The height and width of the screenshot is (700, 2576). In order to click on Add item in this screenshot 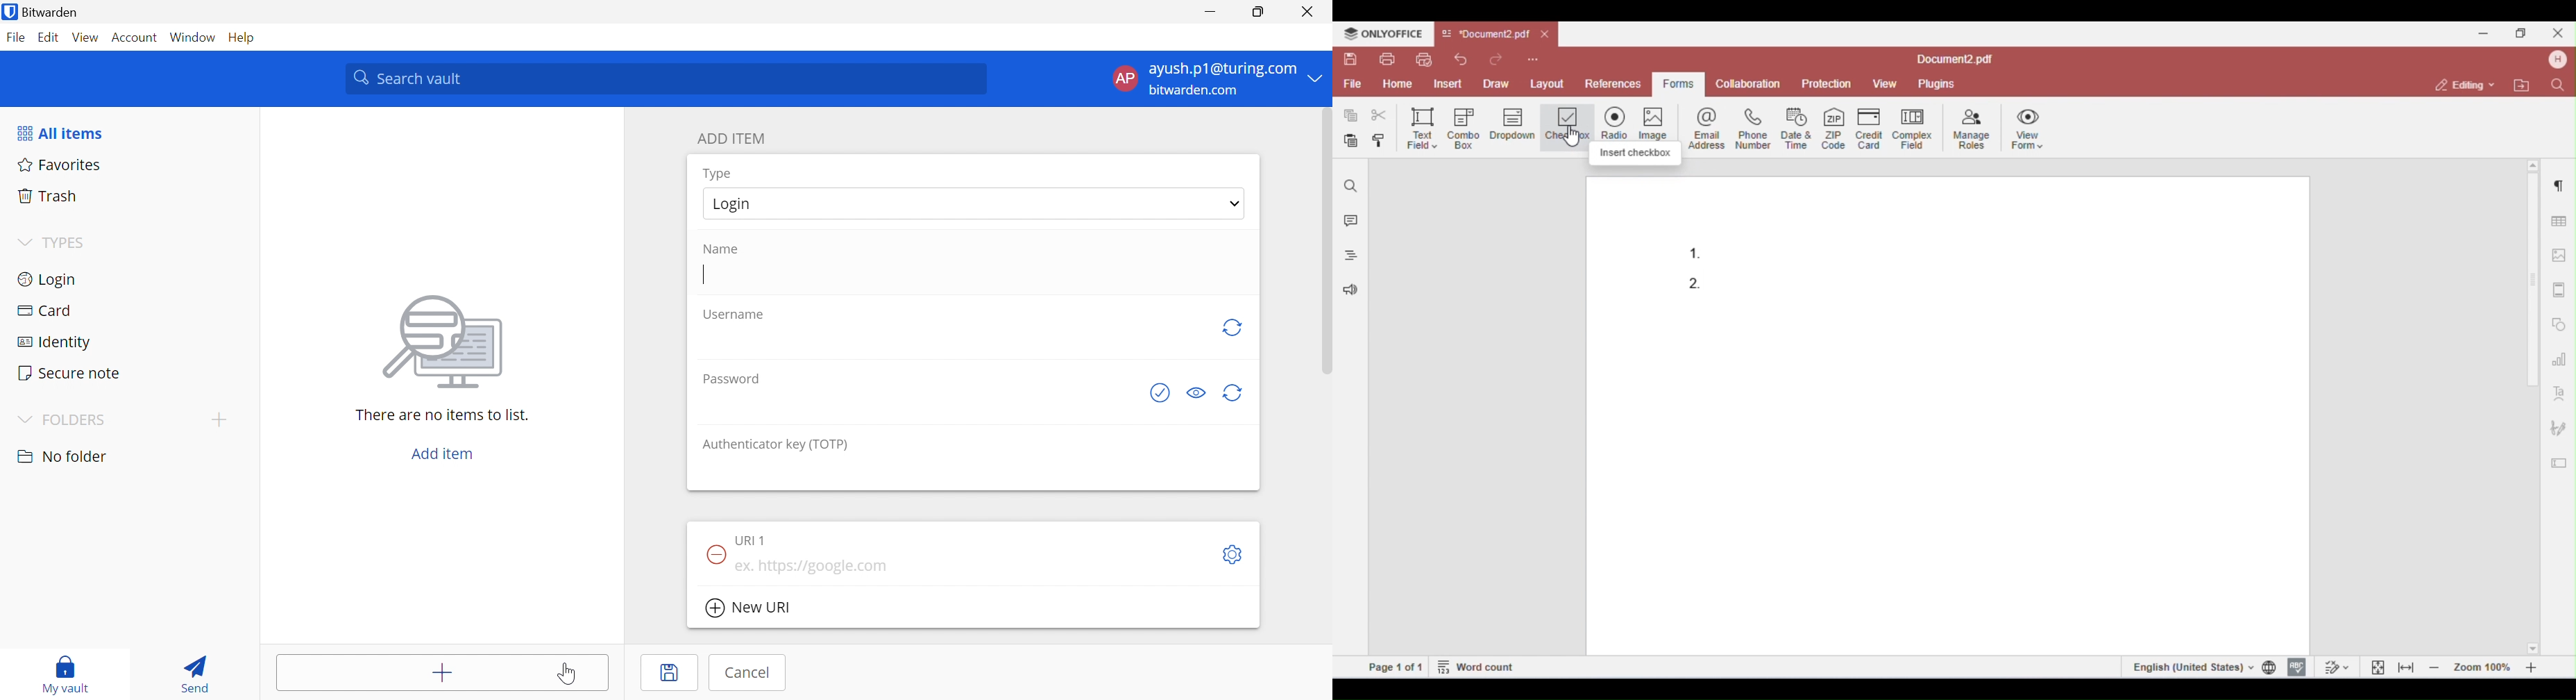, I will do `click(441, 670)`.